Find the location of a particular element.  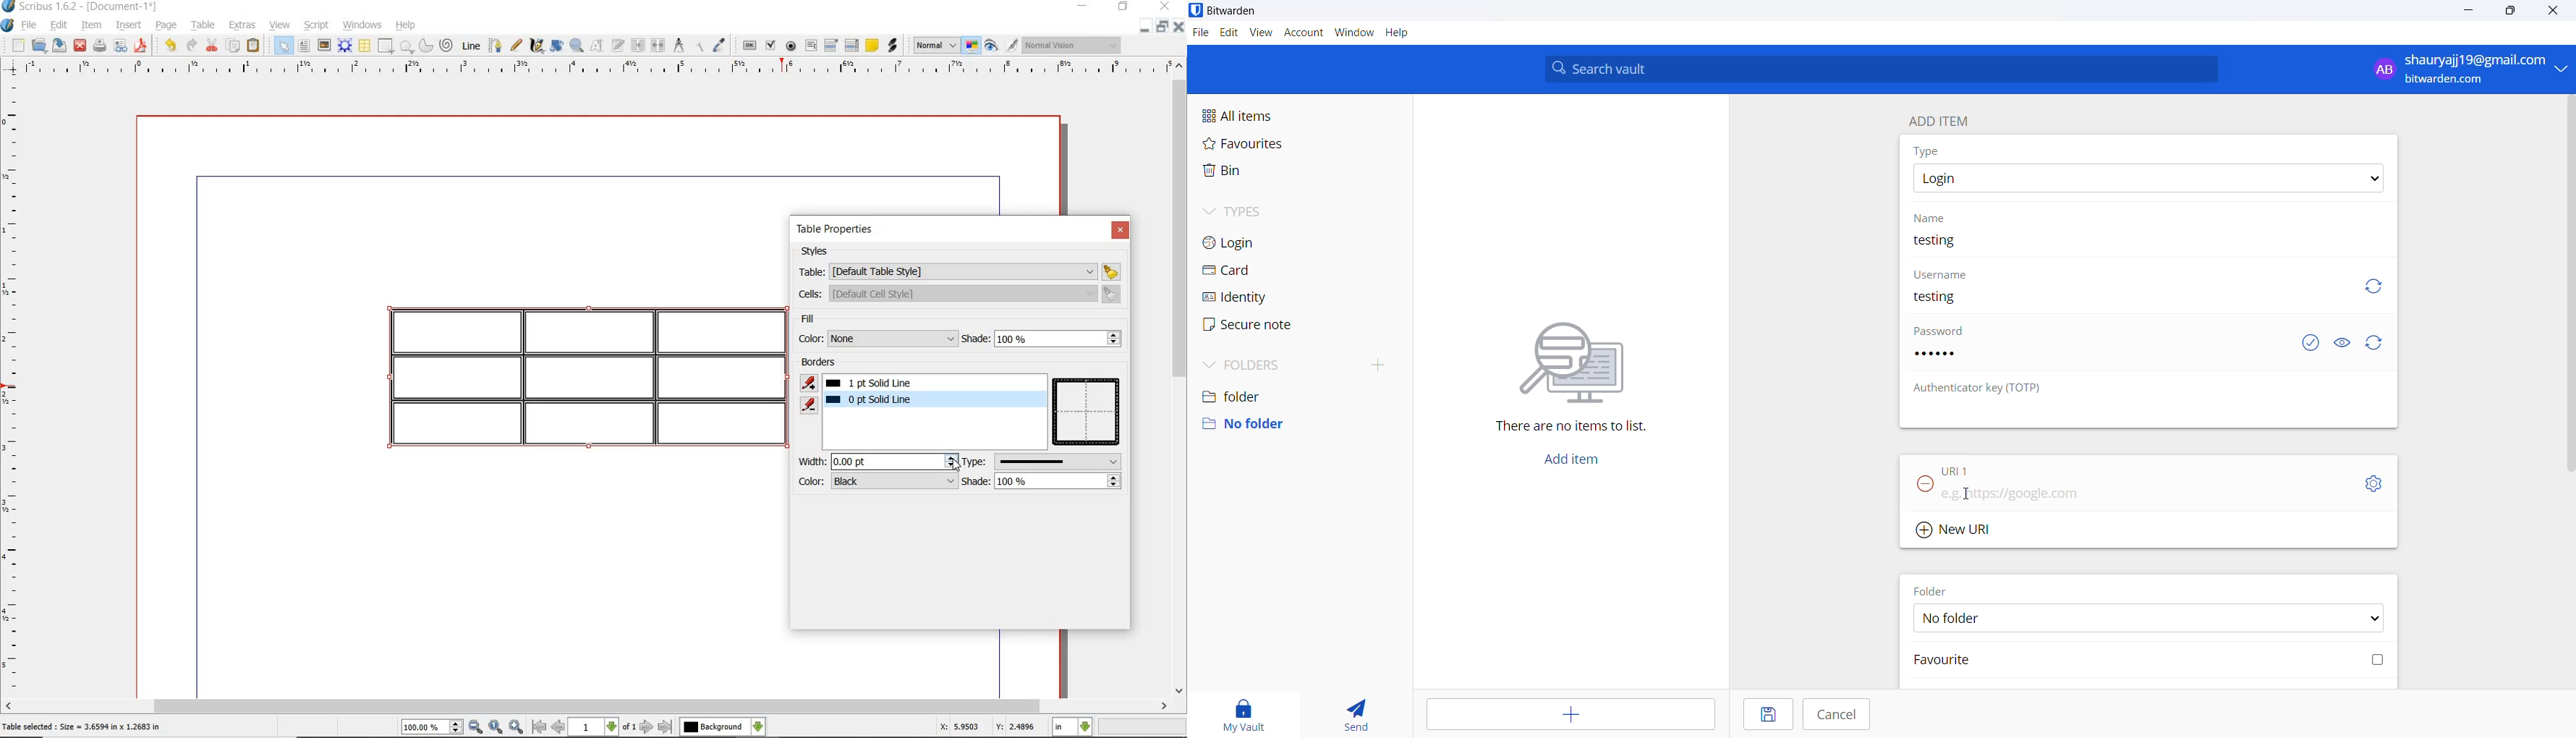

cancel is located at coordinates (1835, 714).